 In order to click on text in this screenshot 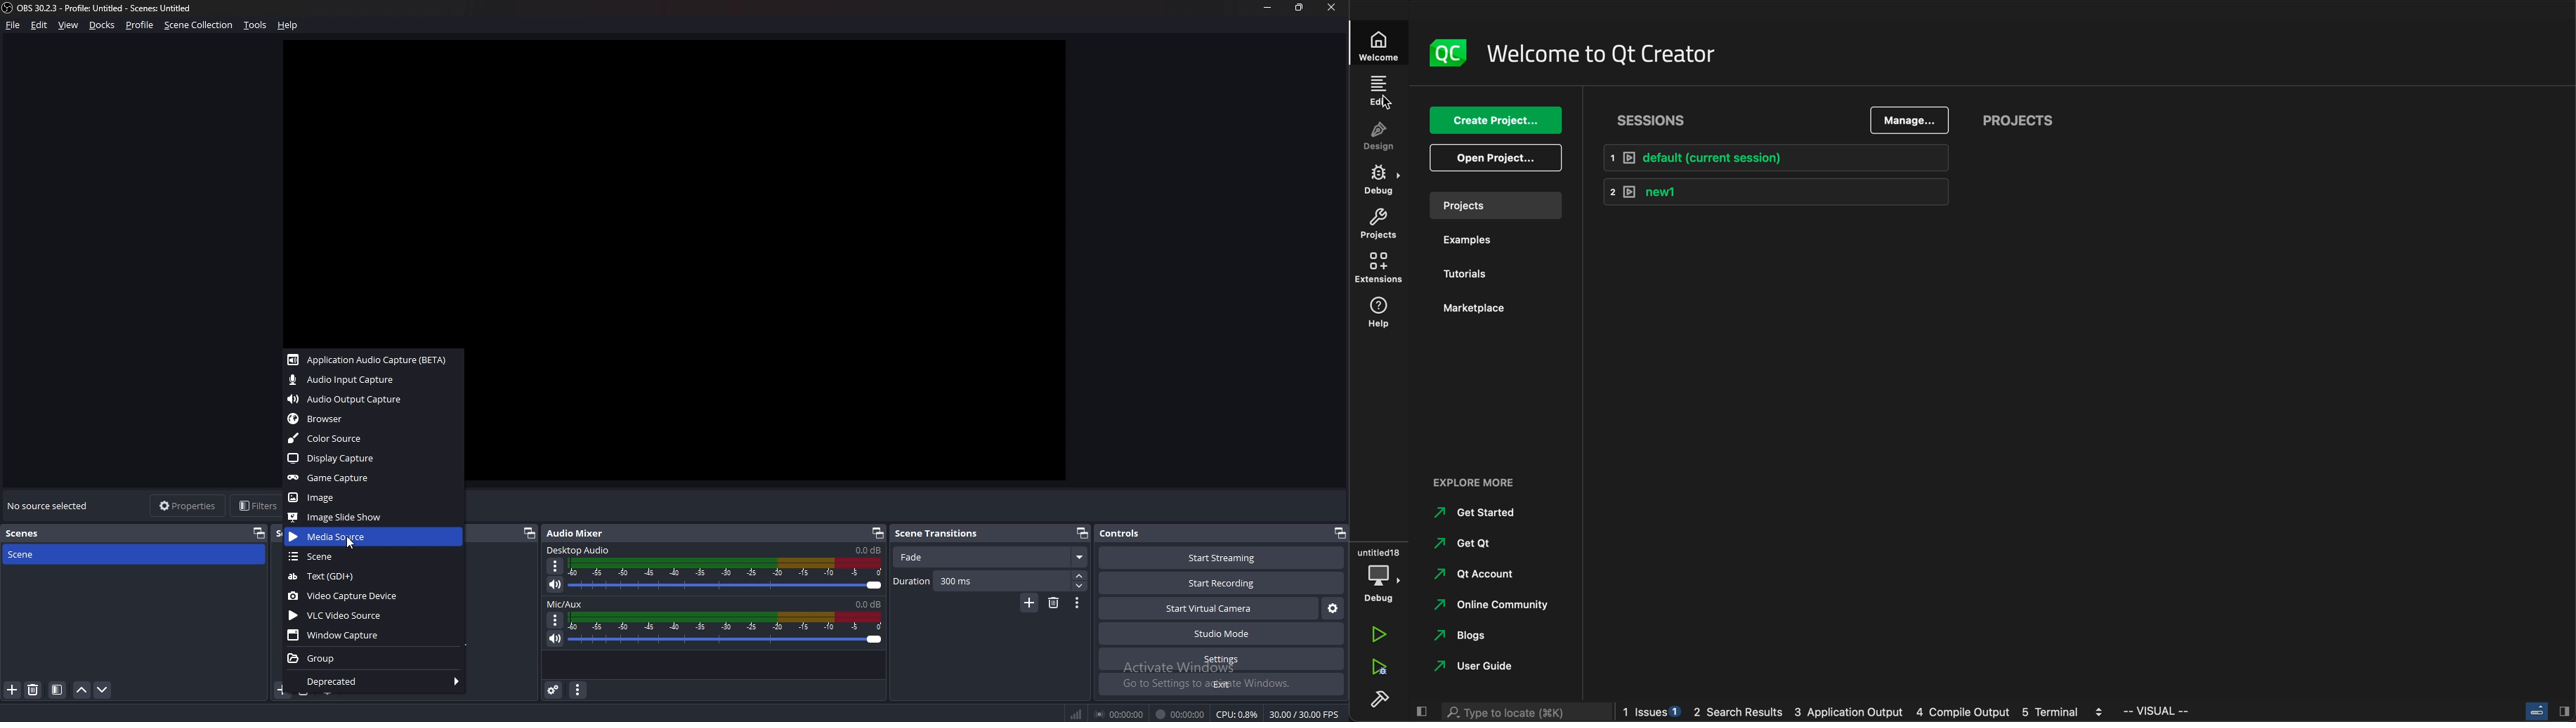, I will do `click(376, 576)`.